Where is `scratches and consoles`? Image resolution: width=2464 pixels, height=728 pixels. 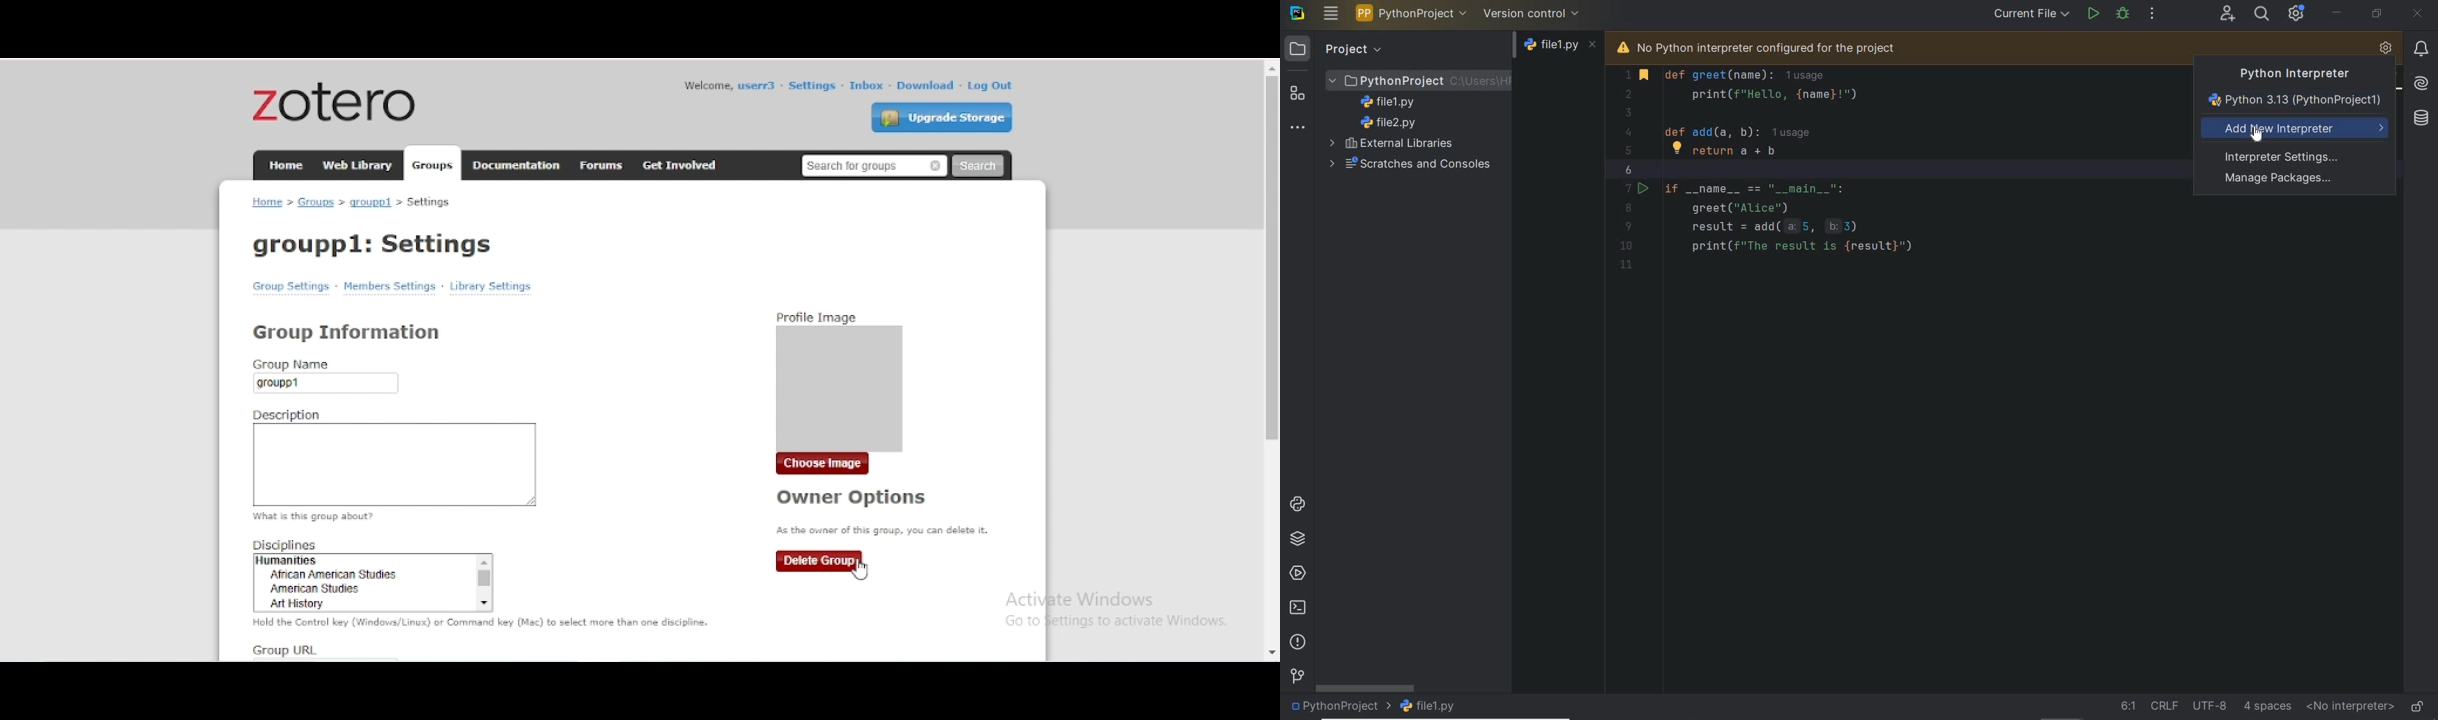 scratches and consoles is located at coordinates (1406, 165).